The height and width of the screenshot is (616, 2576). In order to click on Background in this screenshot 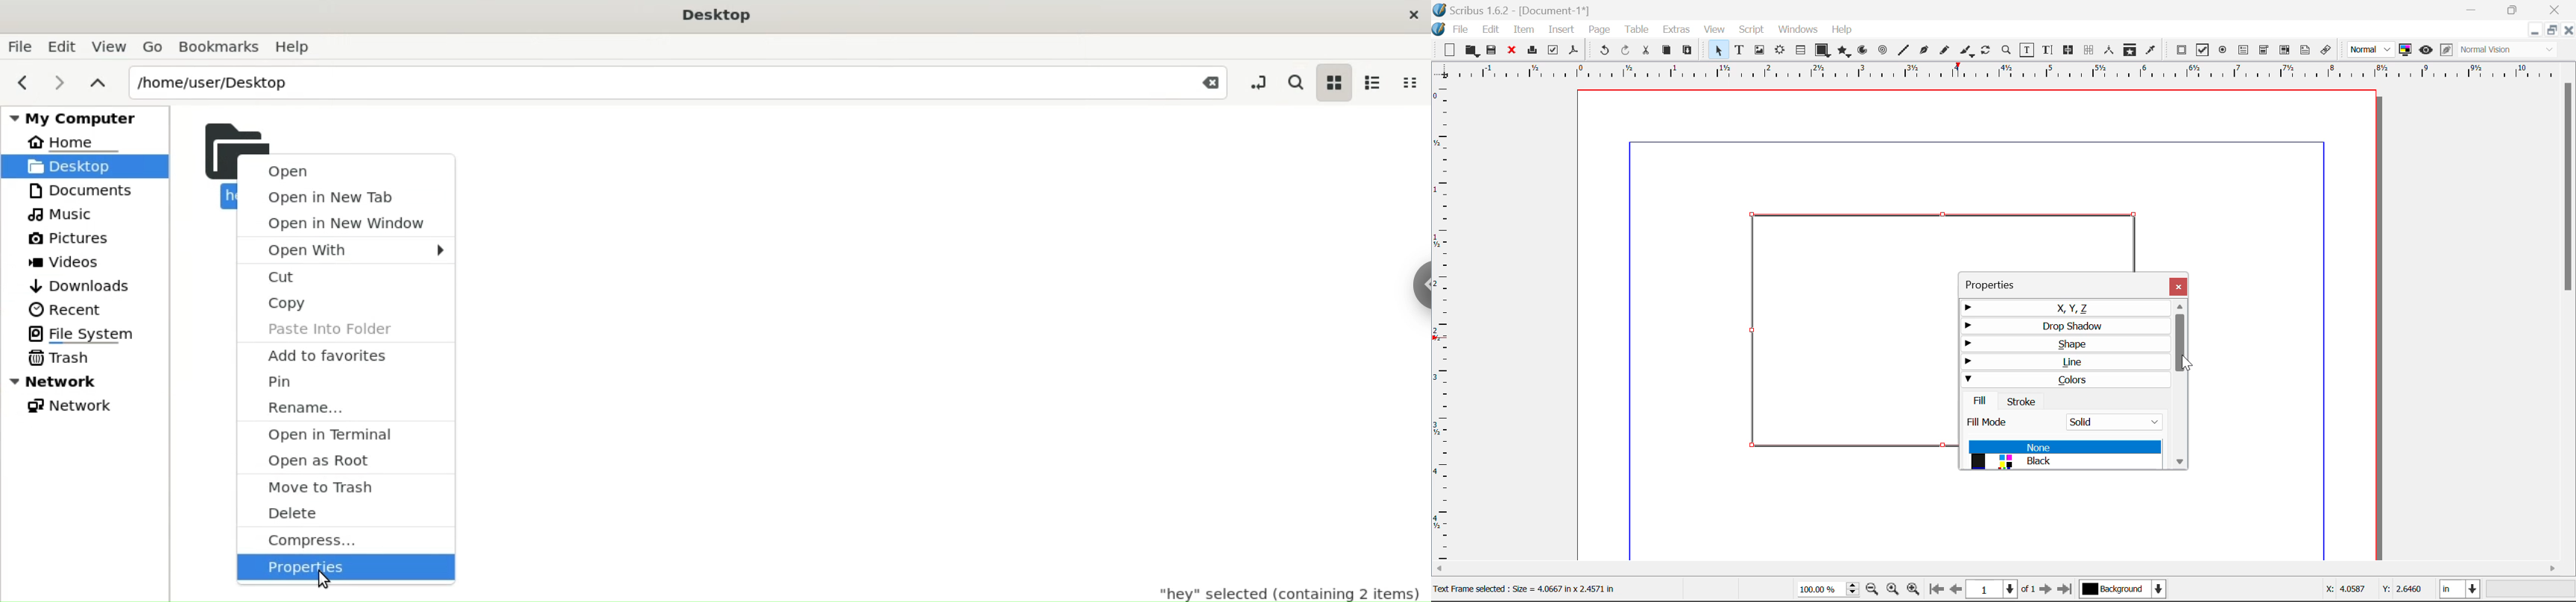, I will do `click(2123, 590)`.